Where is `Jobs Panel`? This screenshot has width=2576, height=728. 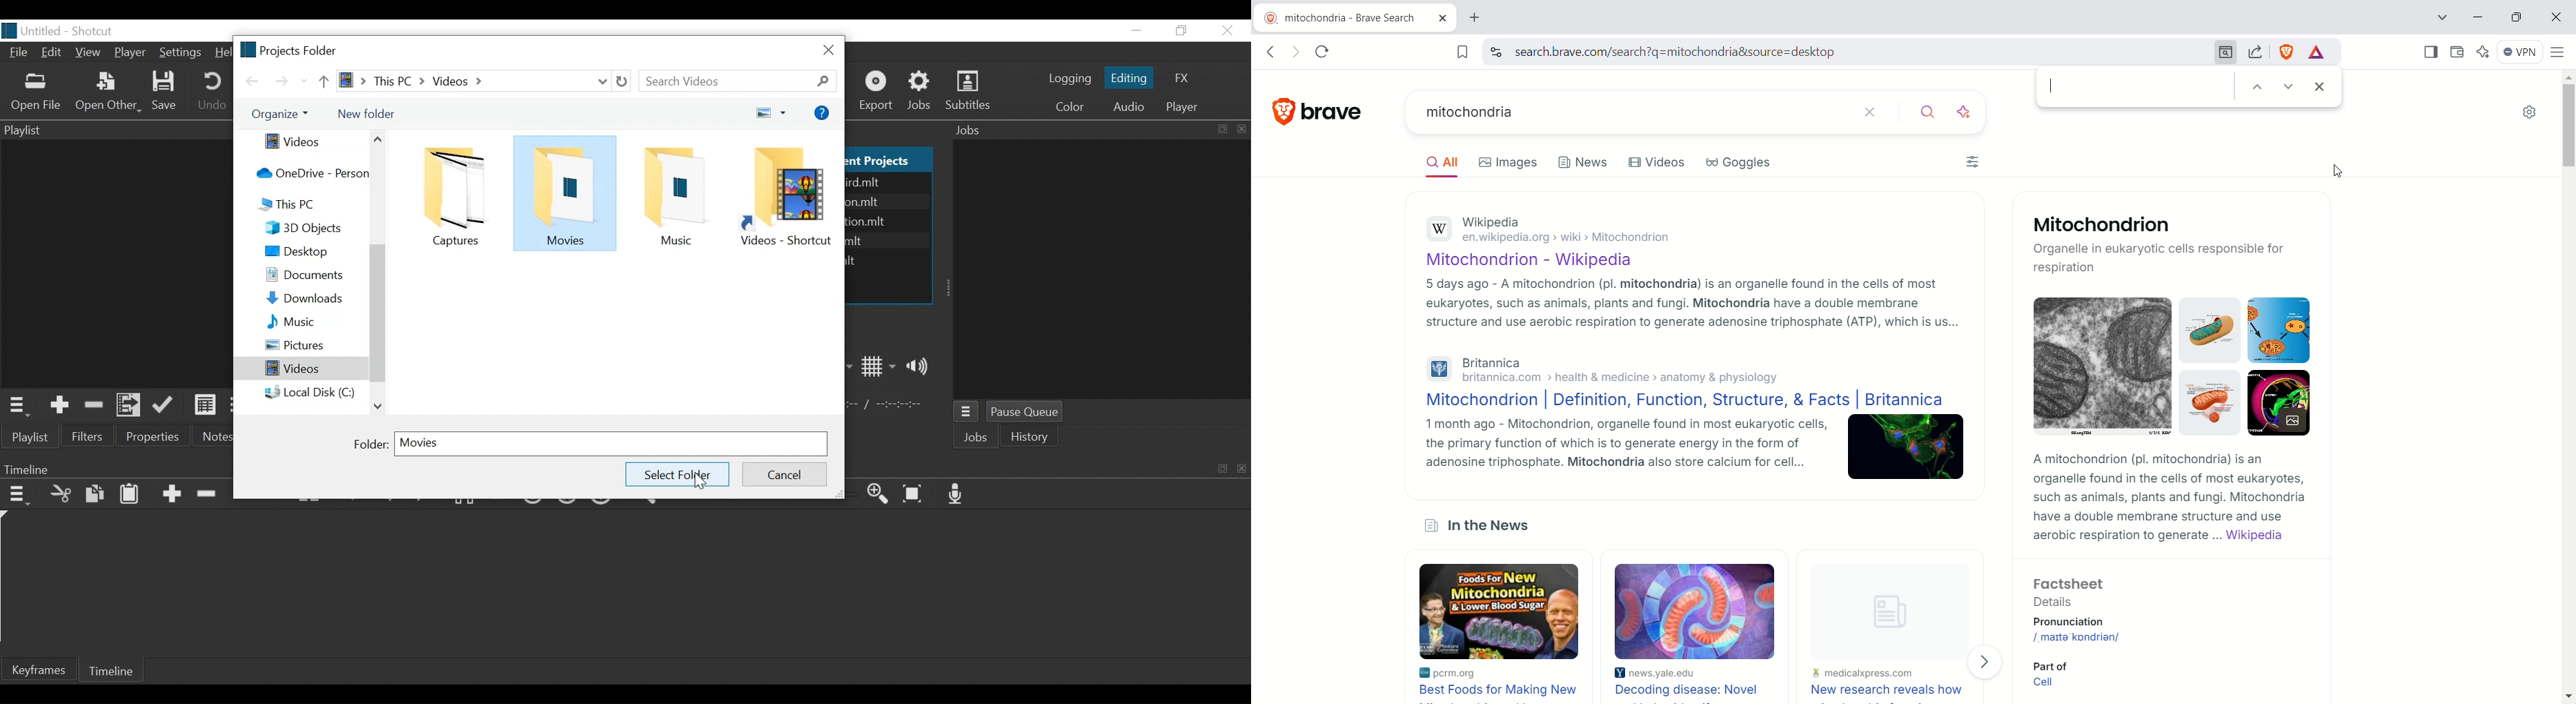
Jobs Panel is located at coordinates (1103, 270).